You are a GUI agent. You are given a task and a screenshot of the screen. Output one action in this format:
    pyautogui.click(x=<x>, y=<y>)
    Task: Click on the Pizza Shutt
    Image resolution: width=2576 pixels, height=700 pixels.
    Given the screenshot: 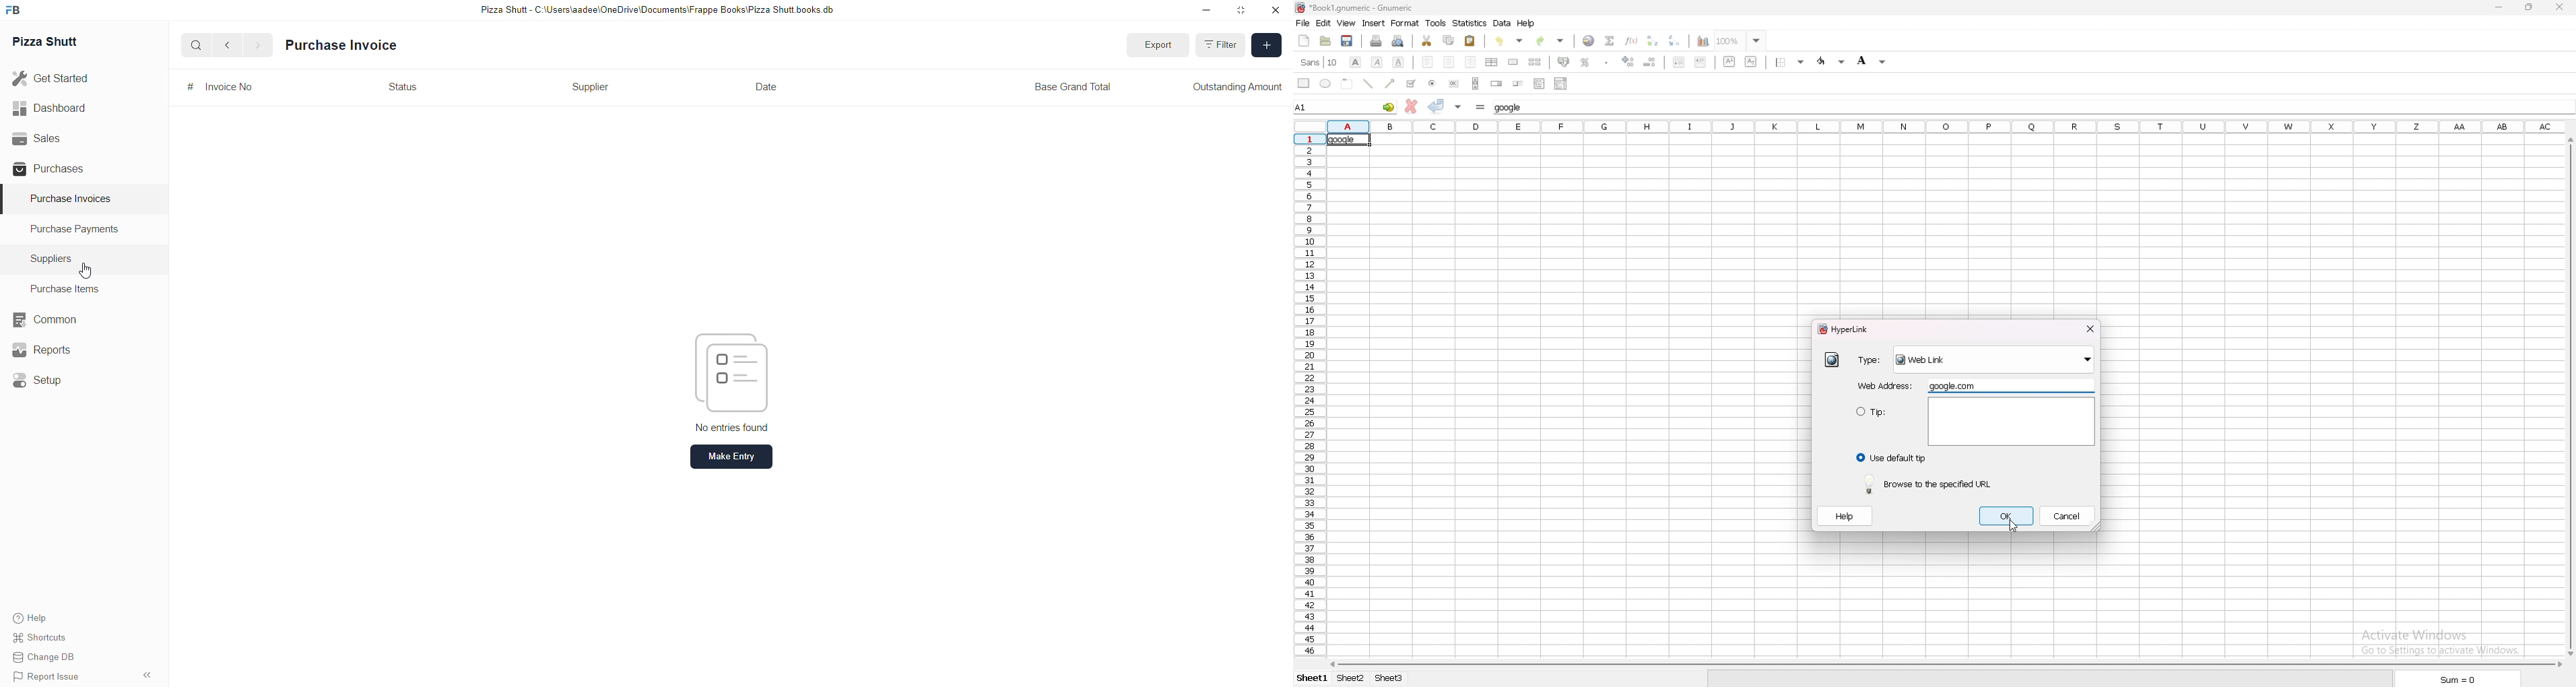 What is the action you would take?
    pyautogui.click(x=50, y=42)
    